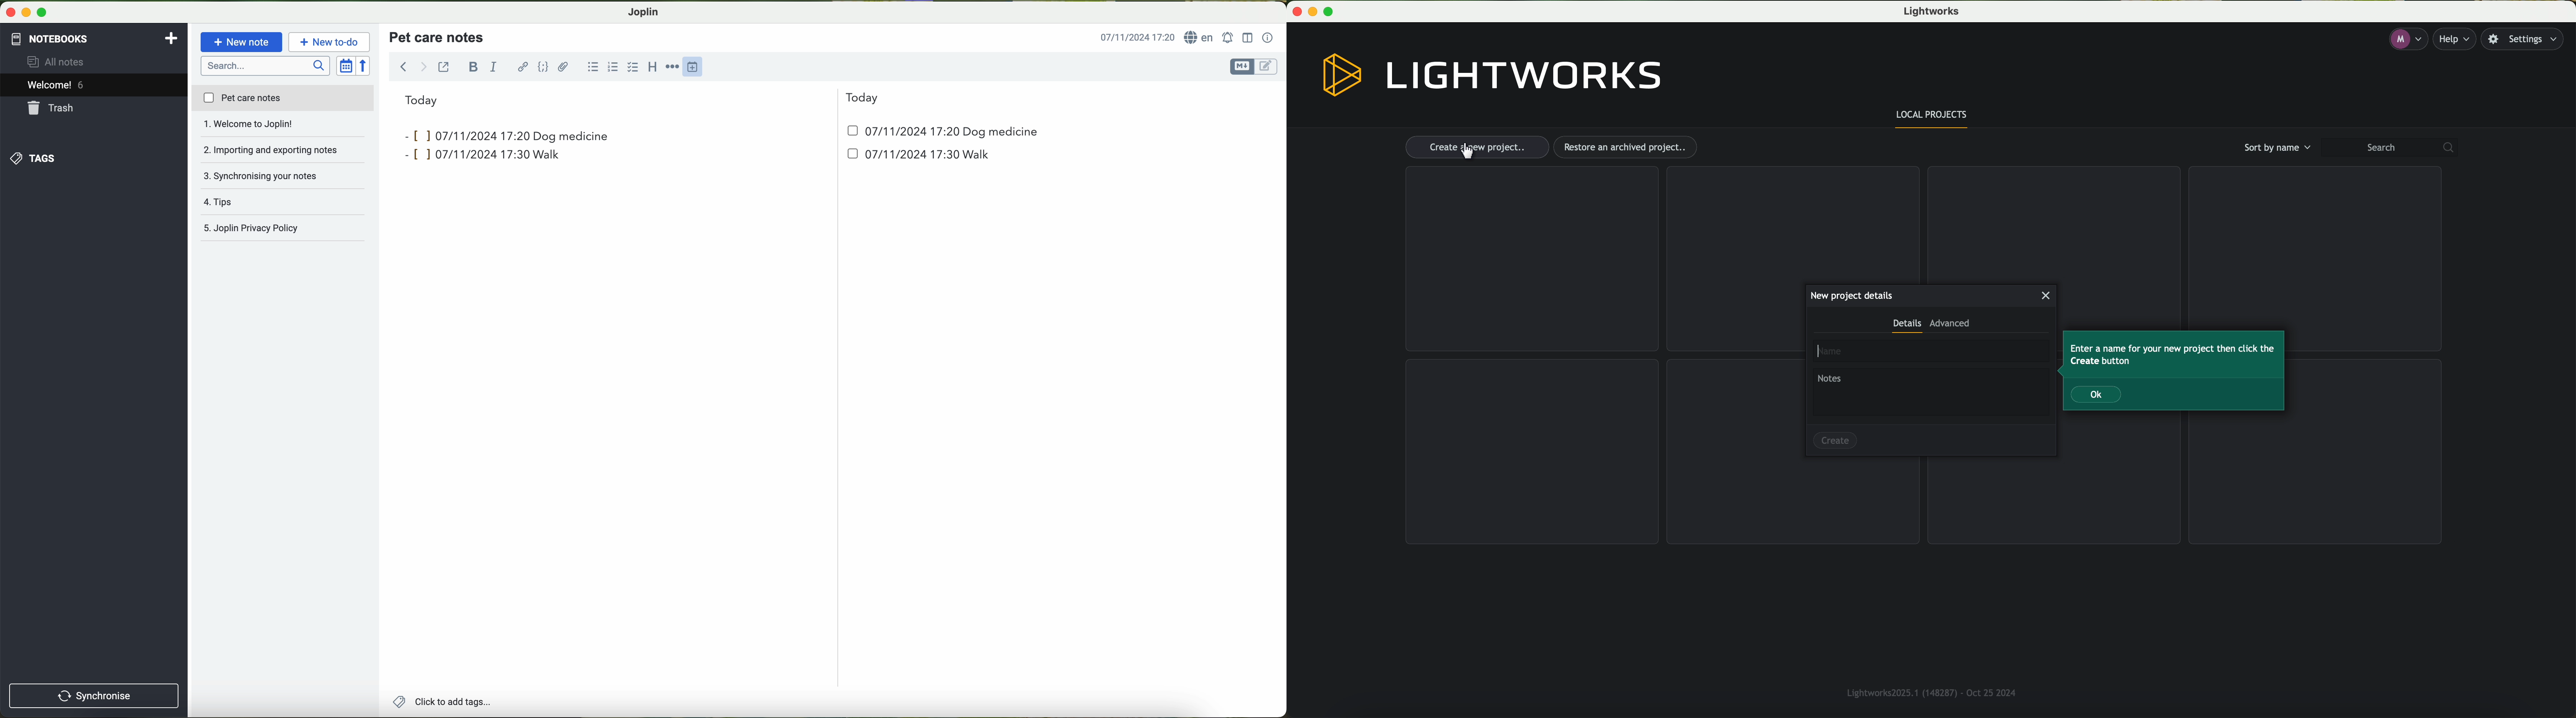 This screenshot has height=728, width=2576. What do you see at coordinates (48, 37) in the screenshot?
I see `notebooks` at bounding box center [48, 37].